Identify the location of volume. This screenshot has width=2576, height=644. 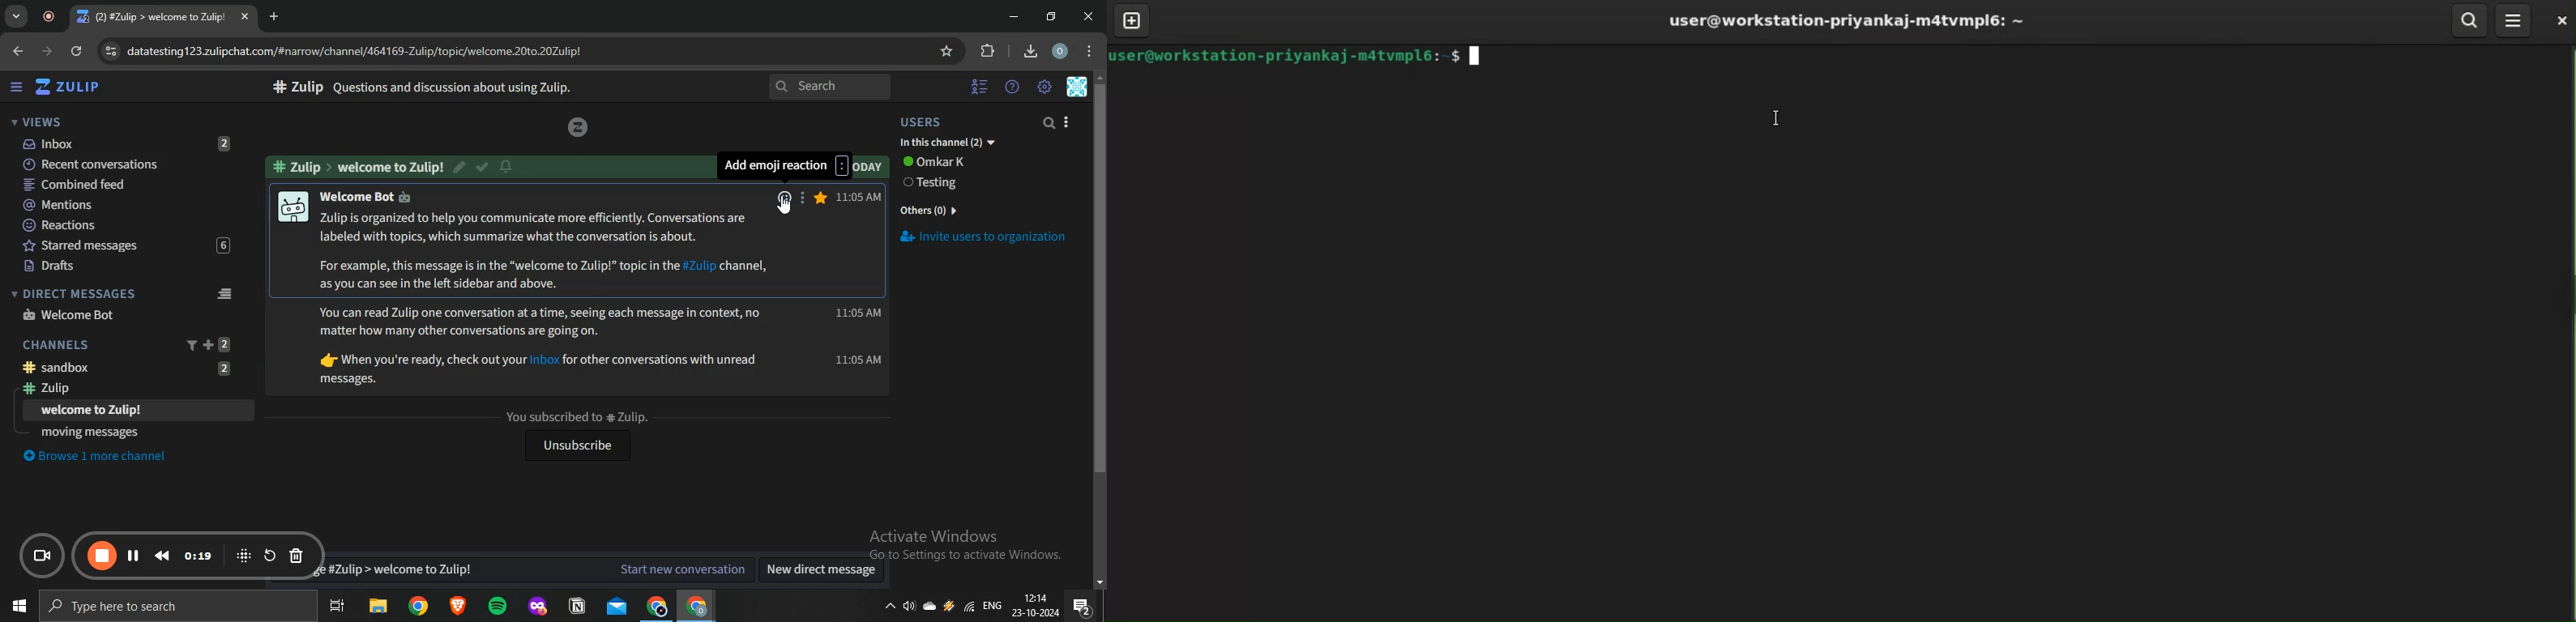
(910, 609).